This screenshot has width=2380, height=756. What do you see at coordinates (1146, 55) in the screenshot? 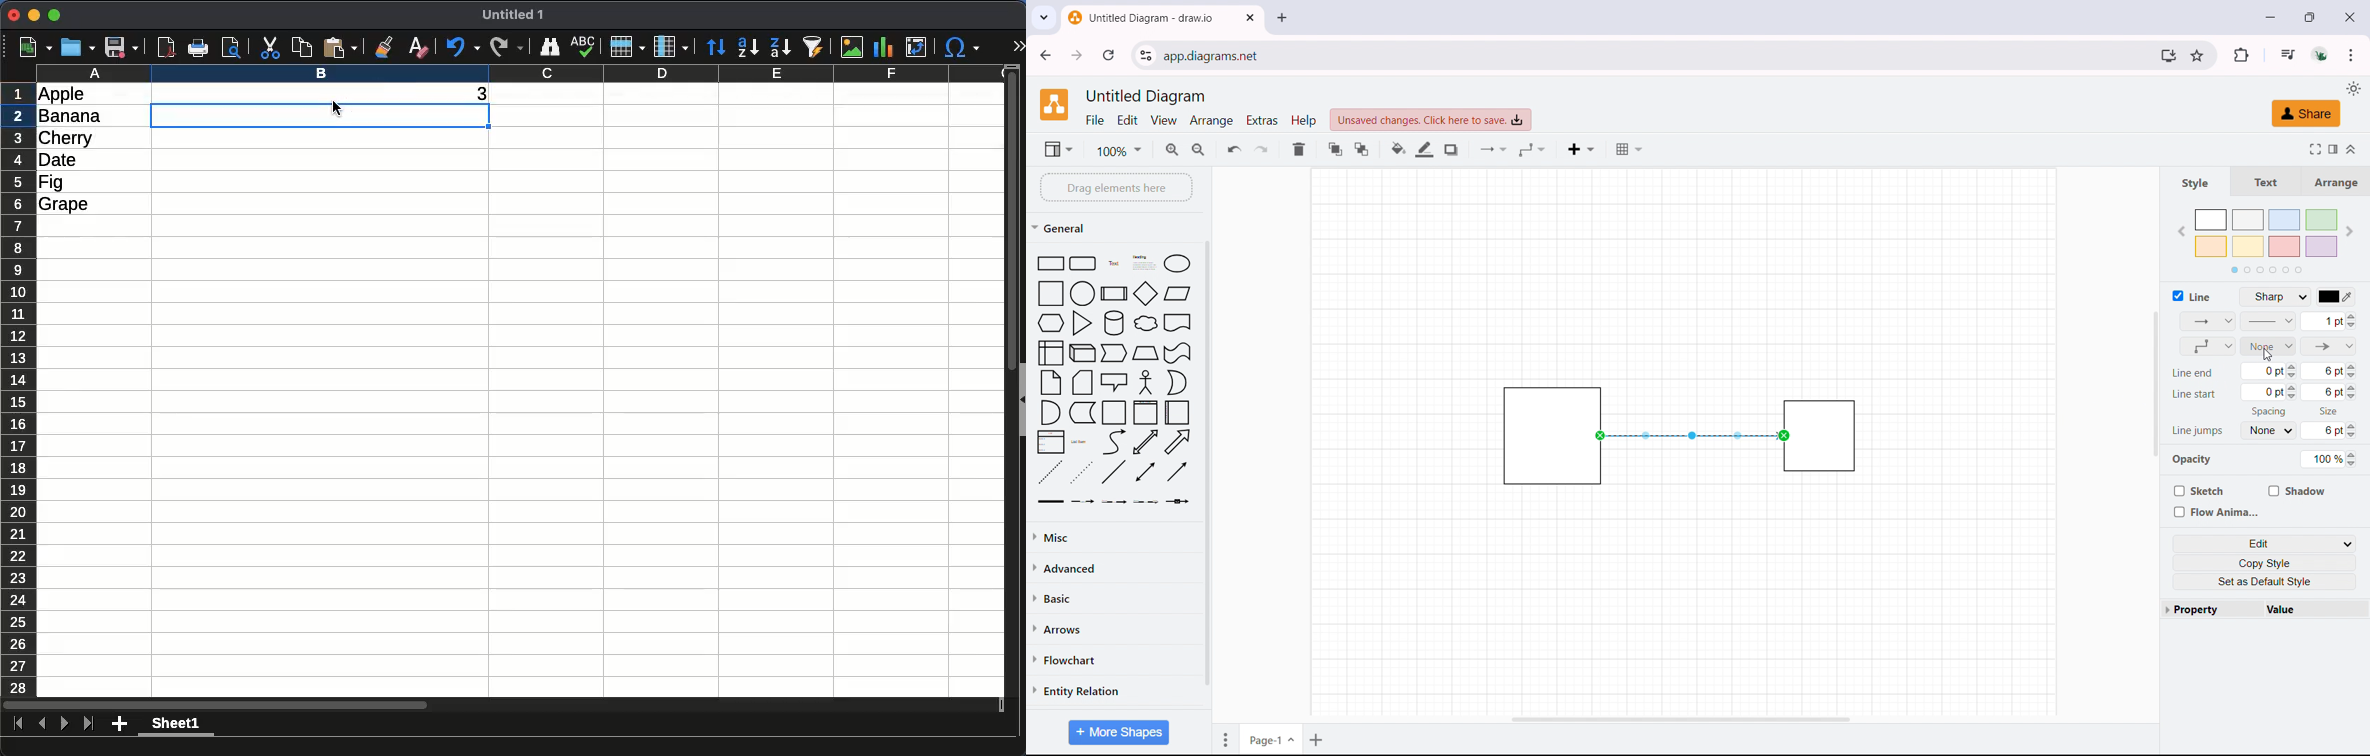
I see `view site information` at bounding box center [1146, 55].